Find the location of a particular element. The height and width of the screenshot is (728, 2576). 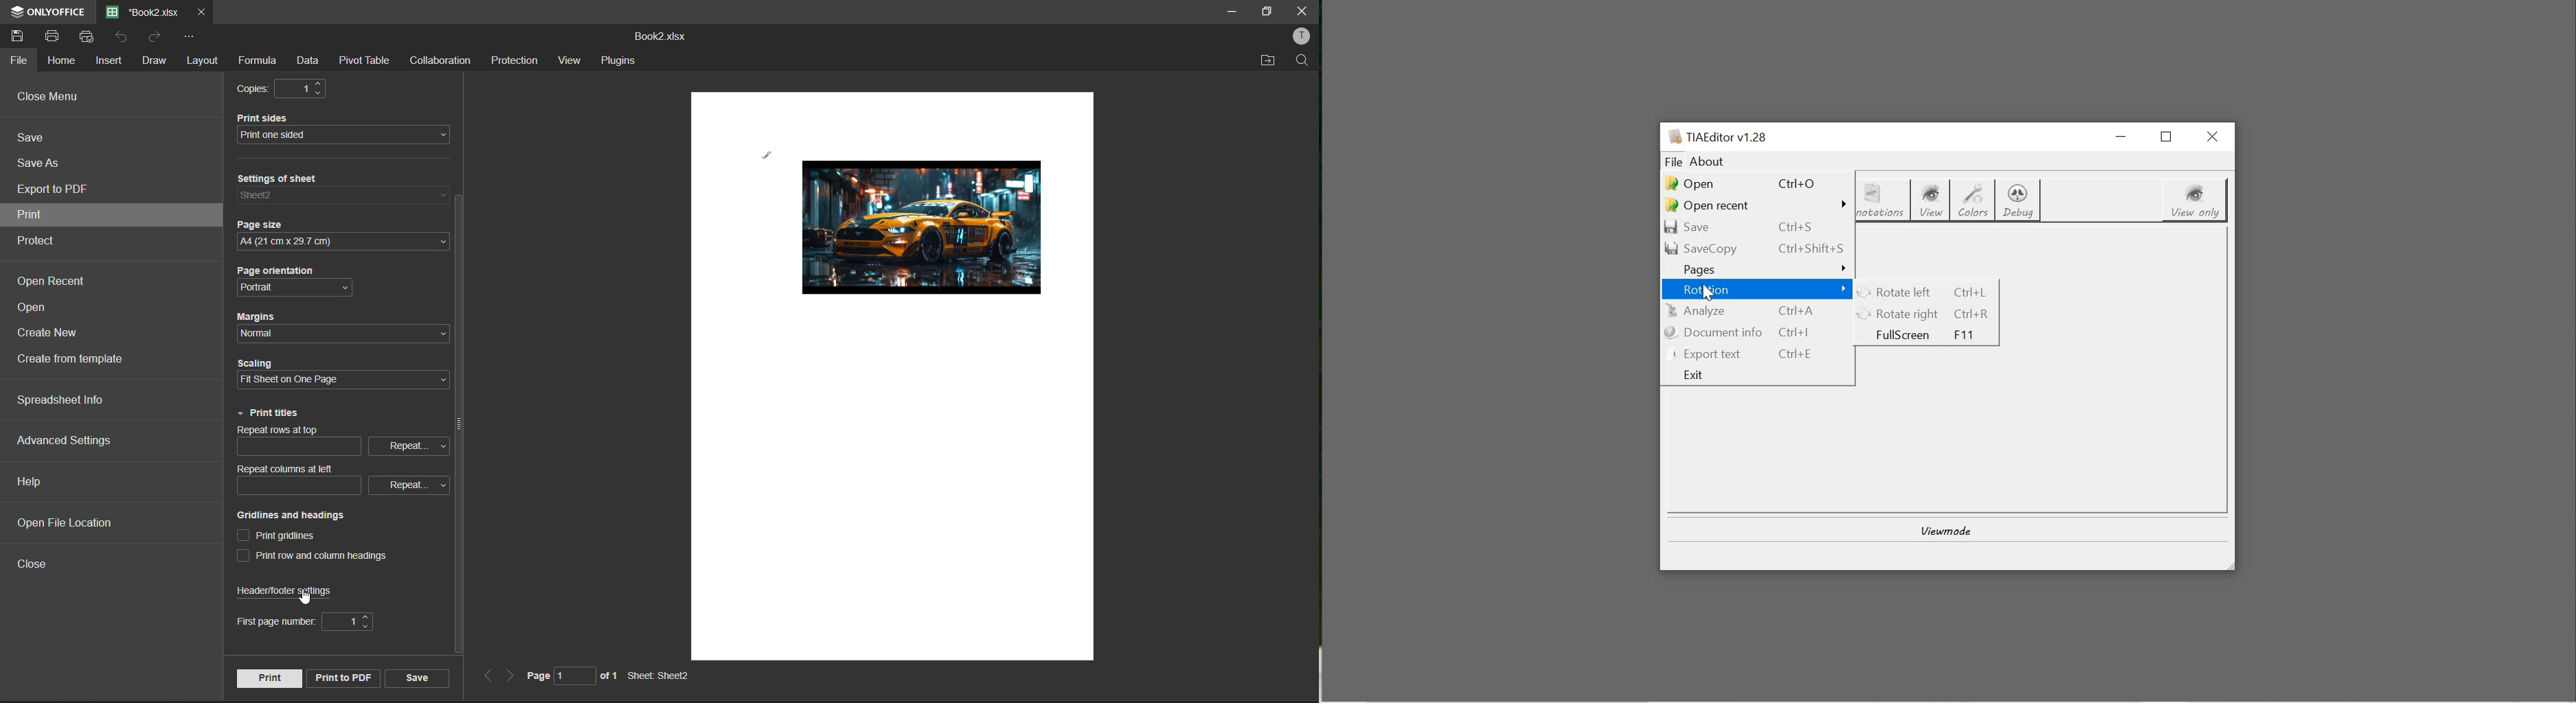

sheet name is located at coordinates (664, 676).